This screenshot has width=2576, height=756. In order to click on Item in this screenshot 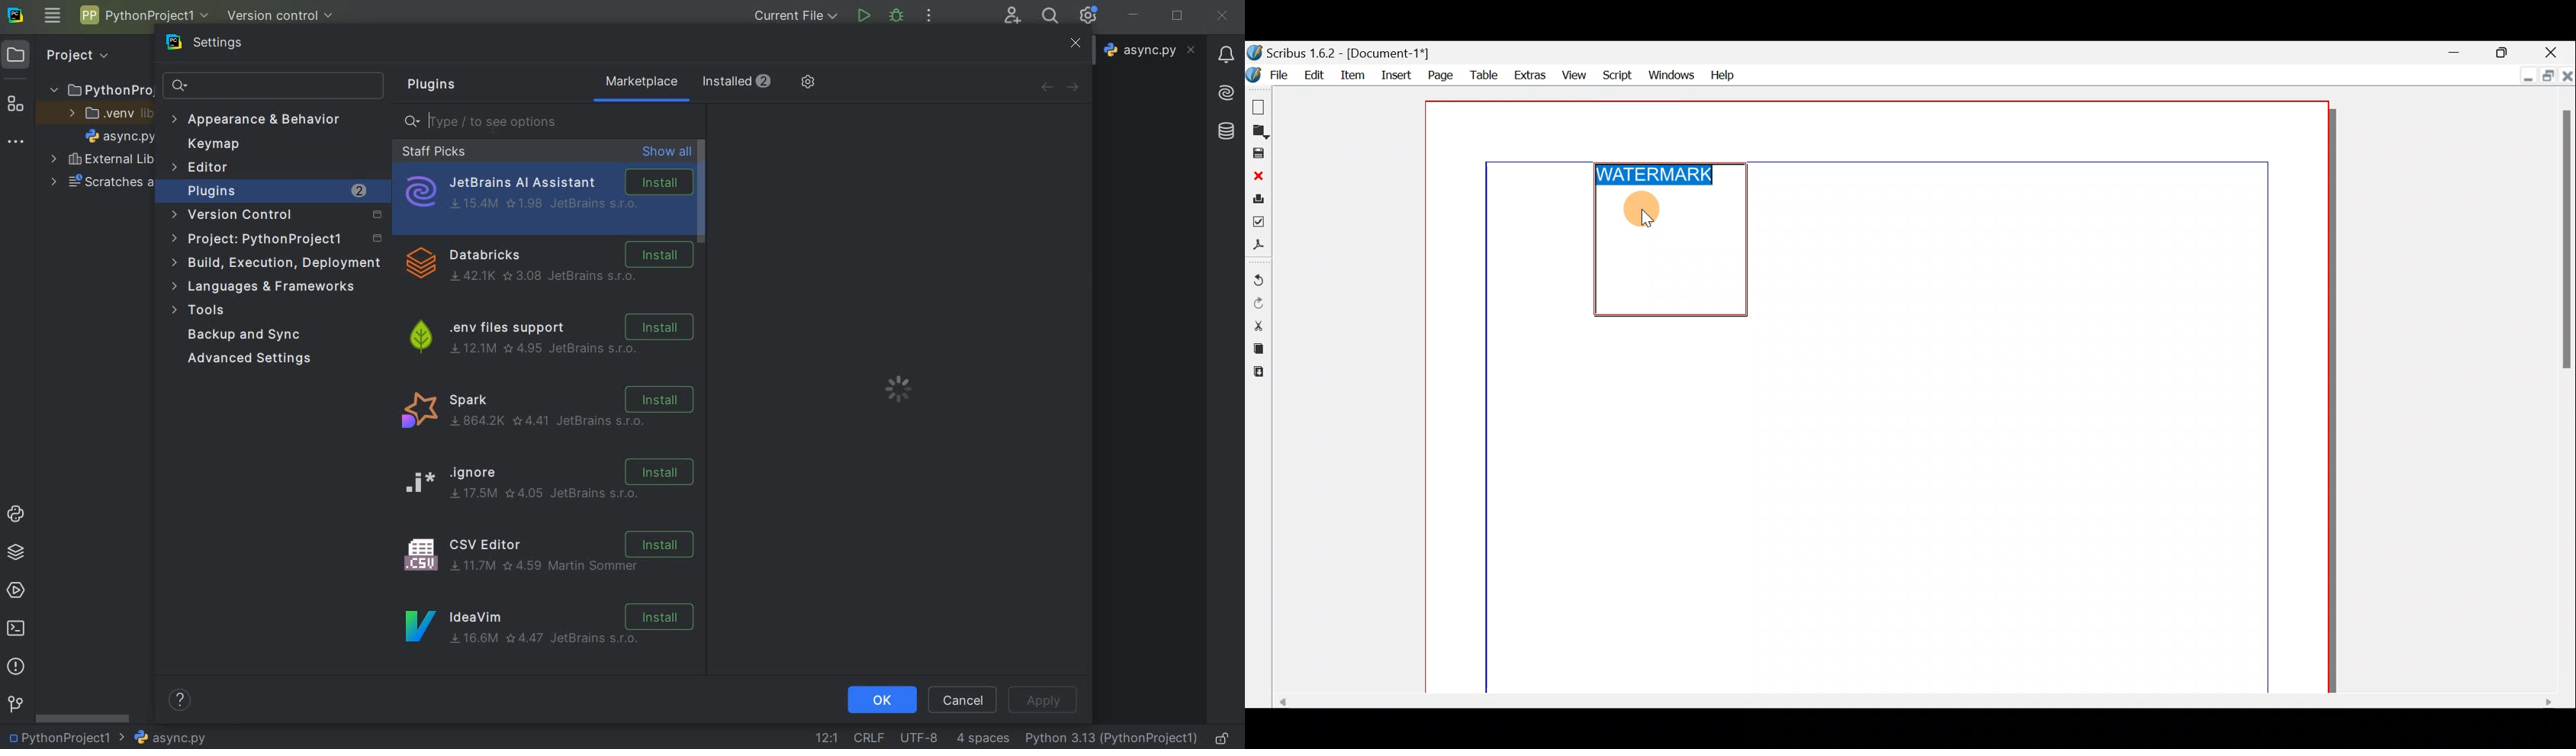, I will do `click(1356, 74)`.